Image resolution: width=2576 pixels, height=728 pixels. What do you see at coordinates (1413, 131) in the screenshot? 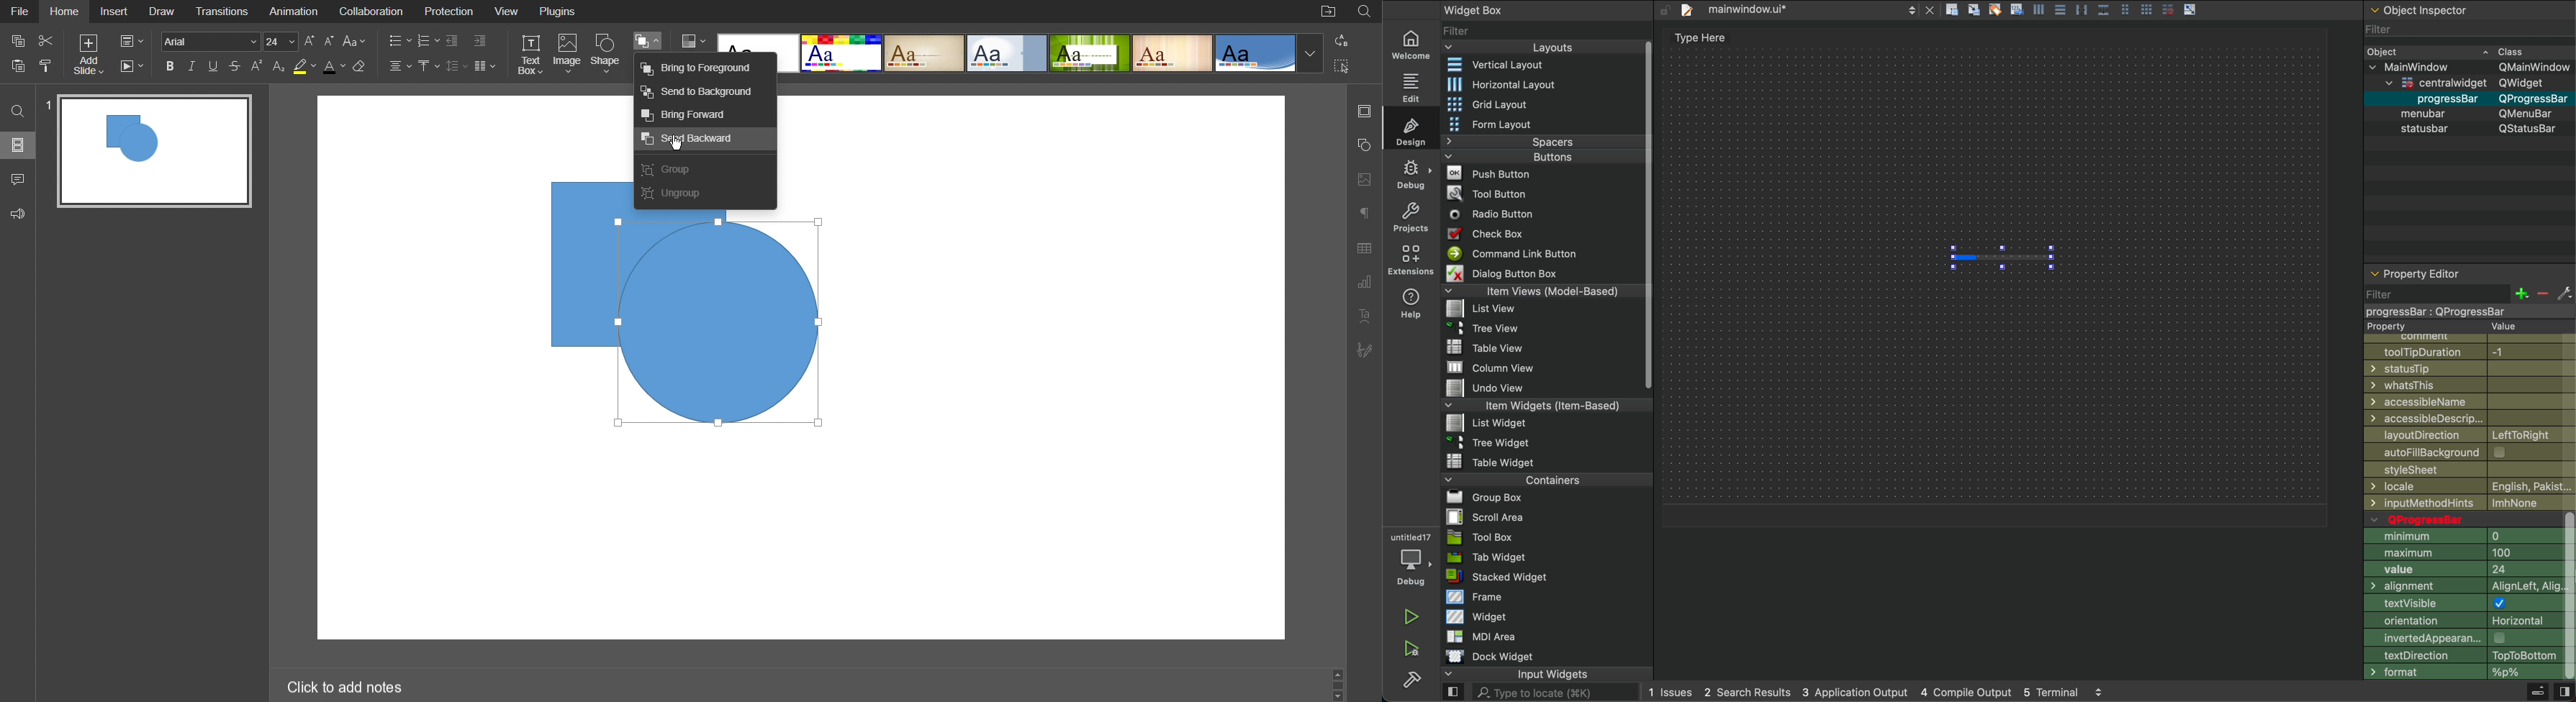
I see `design` at bounding box center [1413, 131].